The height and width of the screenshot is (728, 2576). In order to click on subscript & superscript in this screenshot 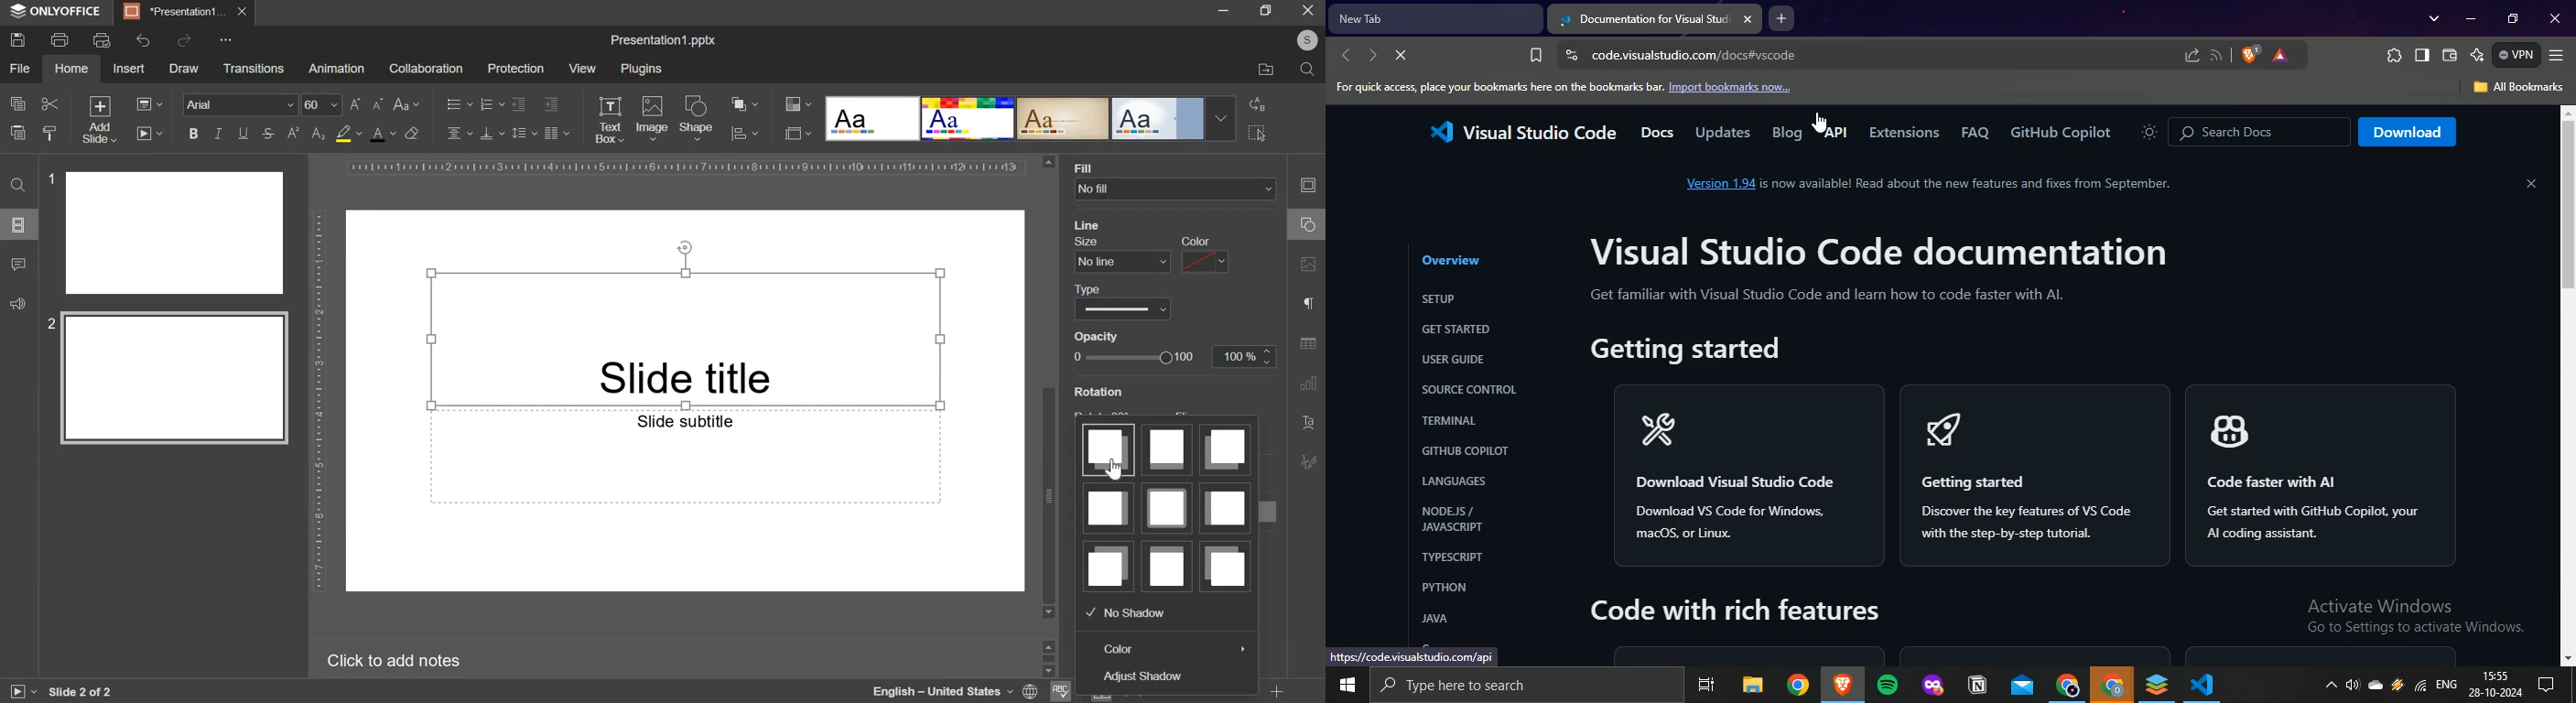, I will do `click(306, 132)`.